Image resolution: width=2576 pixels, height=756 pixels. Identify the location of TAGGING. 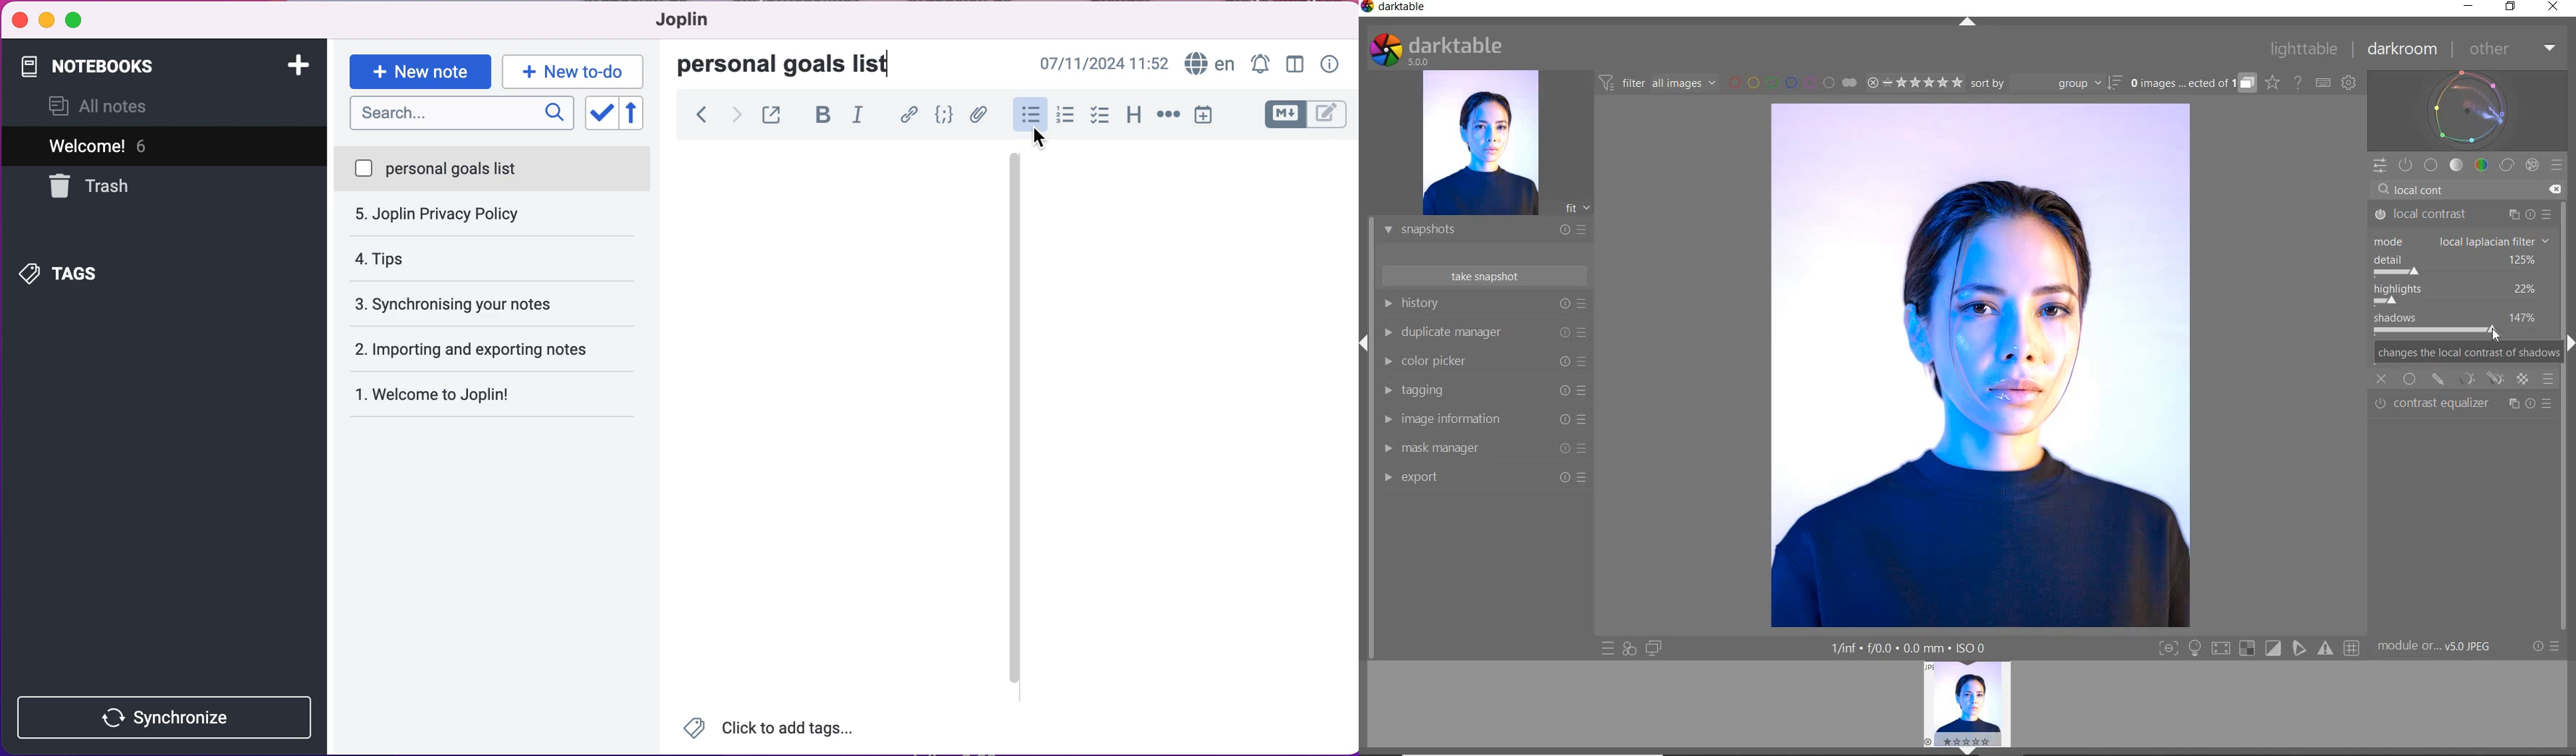
(1481, 391).